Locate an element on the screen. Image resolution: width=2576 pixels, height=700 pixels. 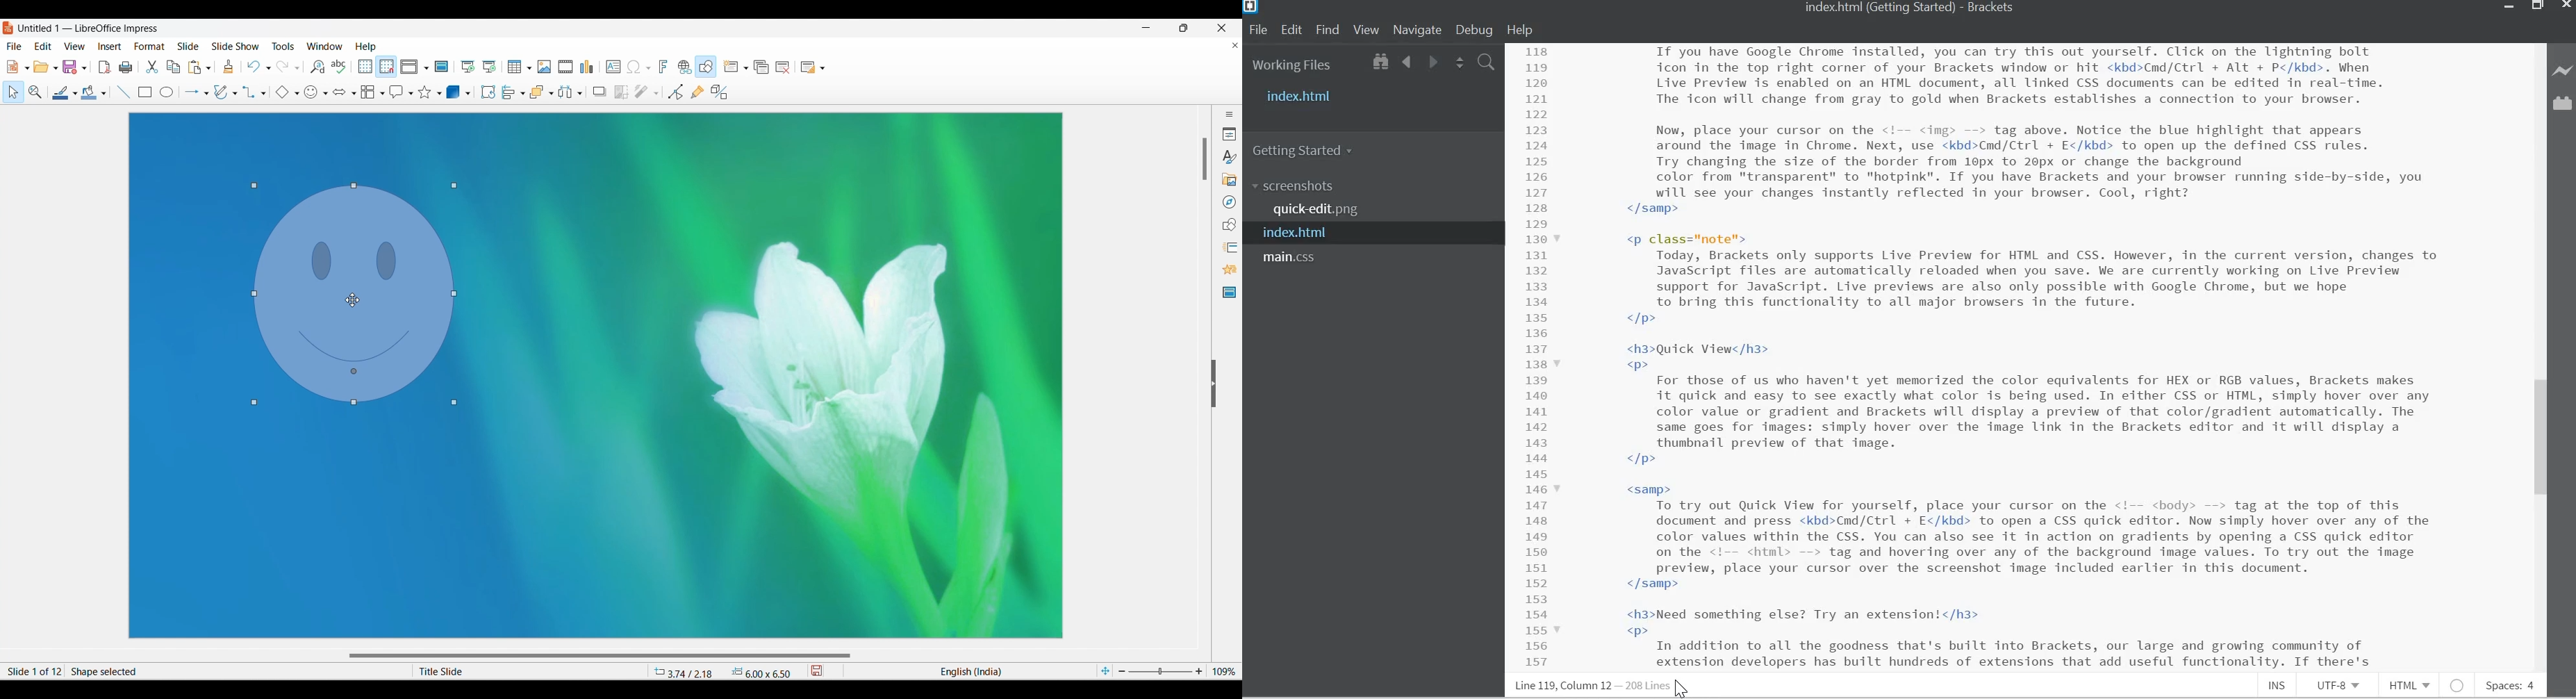
Minimize is located at coordinates (1147, 28).